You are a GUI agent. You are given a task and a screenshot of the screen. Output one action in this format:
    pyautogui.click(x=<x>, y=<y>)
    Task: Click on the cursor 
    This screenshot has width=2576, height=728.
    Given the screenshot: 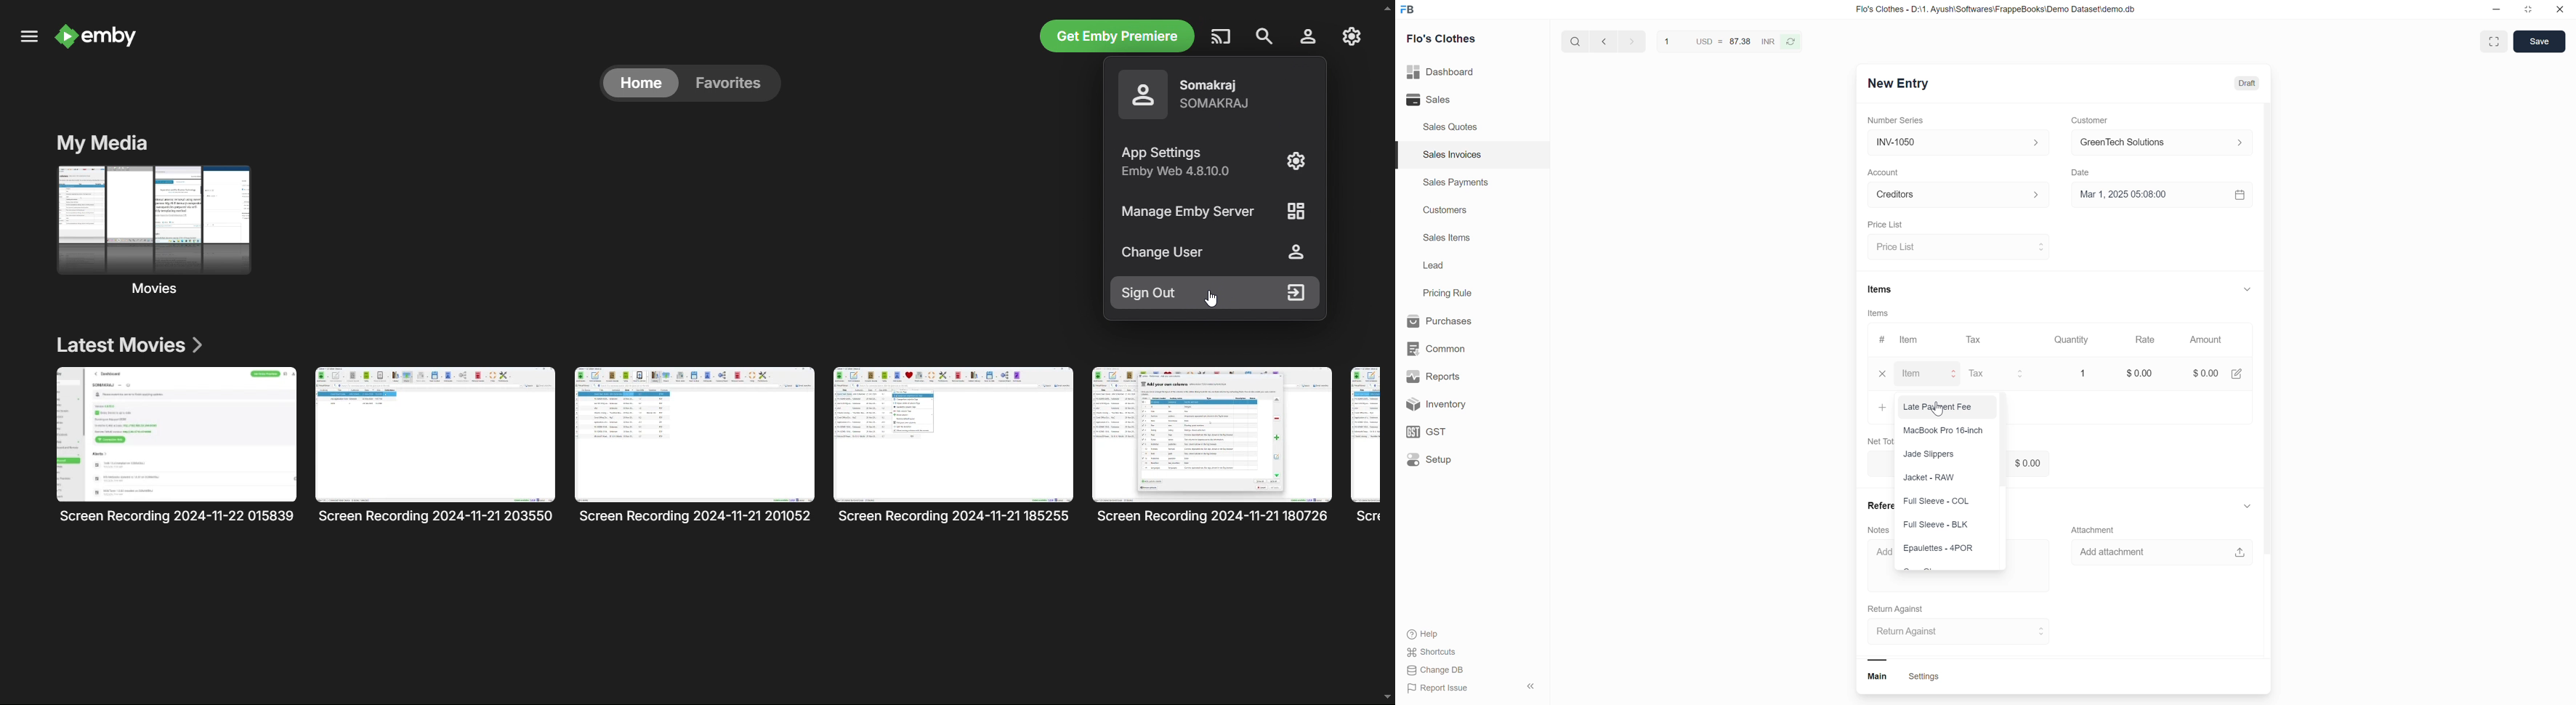 What is the action you would take?
    pyautogui.click(x=1939, y=411)
    